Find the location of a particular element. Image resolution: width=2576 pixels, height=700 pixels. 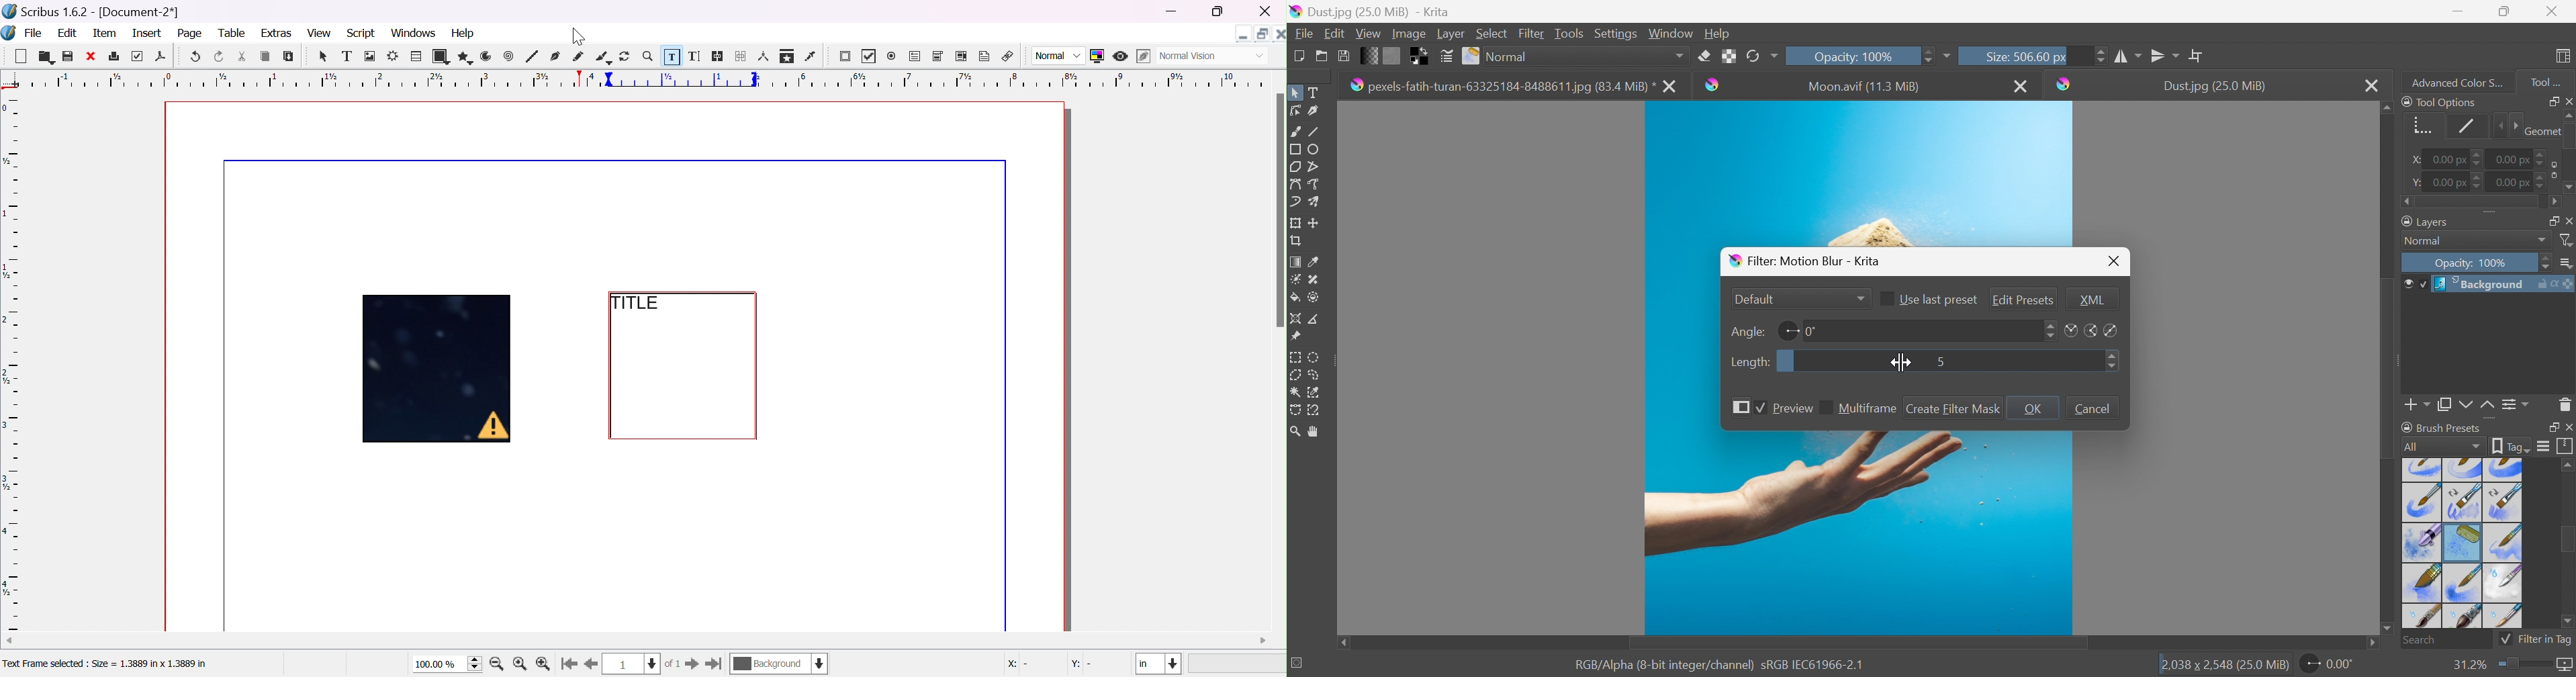

Assistant tool is located at coordinates (1295, 317).